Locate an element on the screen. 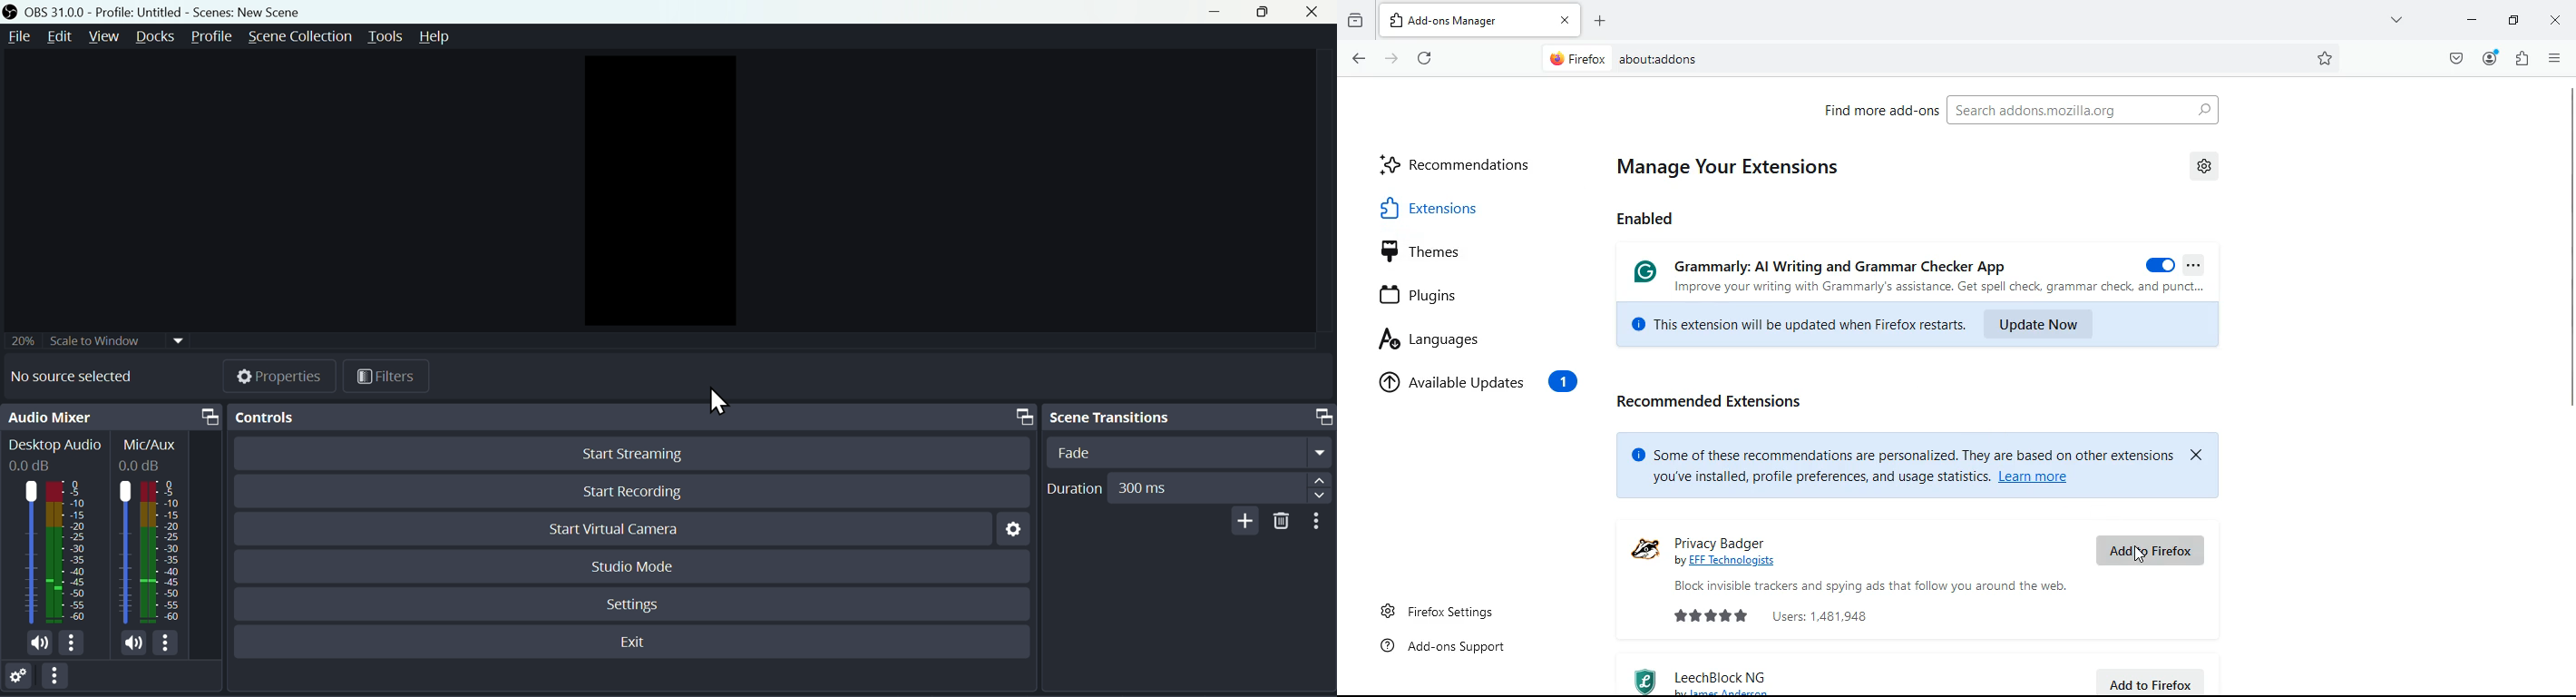 The height and width of the screenshot is (700, 2576). No source selected is located at coordinates (84, 377).